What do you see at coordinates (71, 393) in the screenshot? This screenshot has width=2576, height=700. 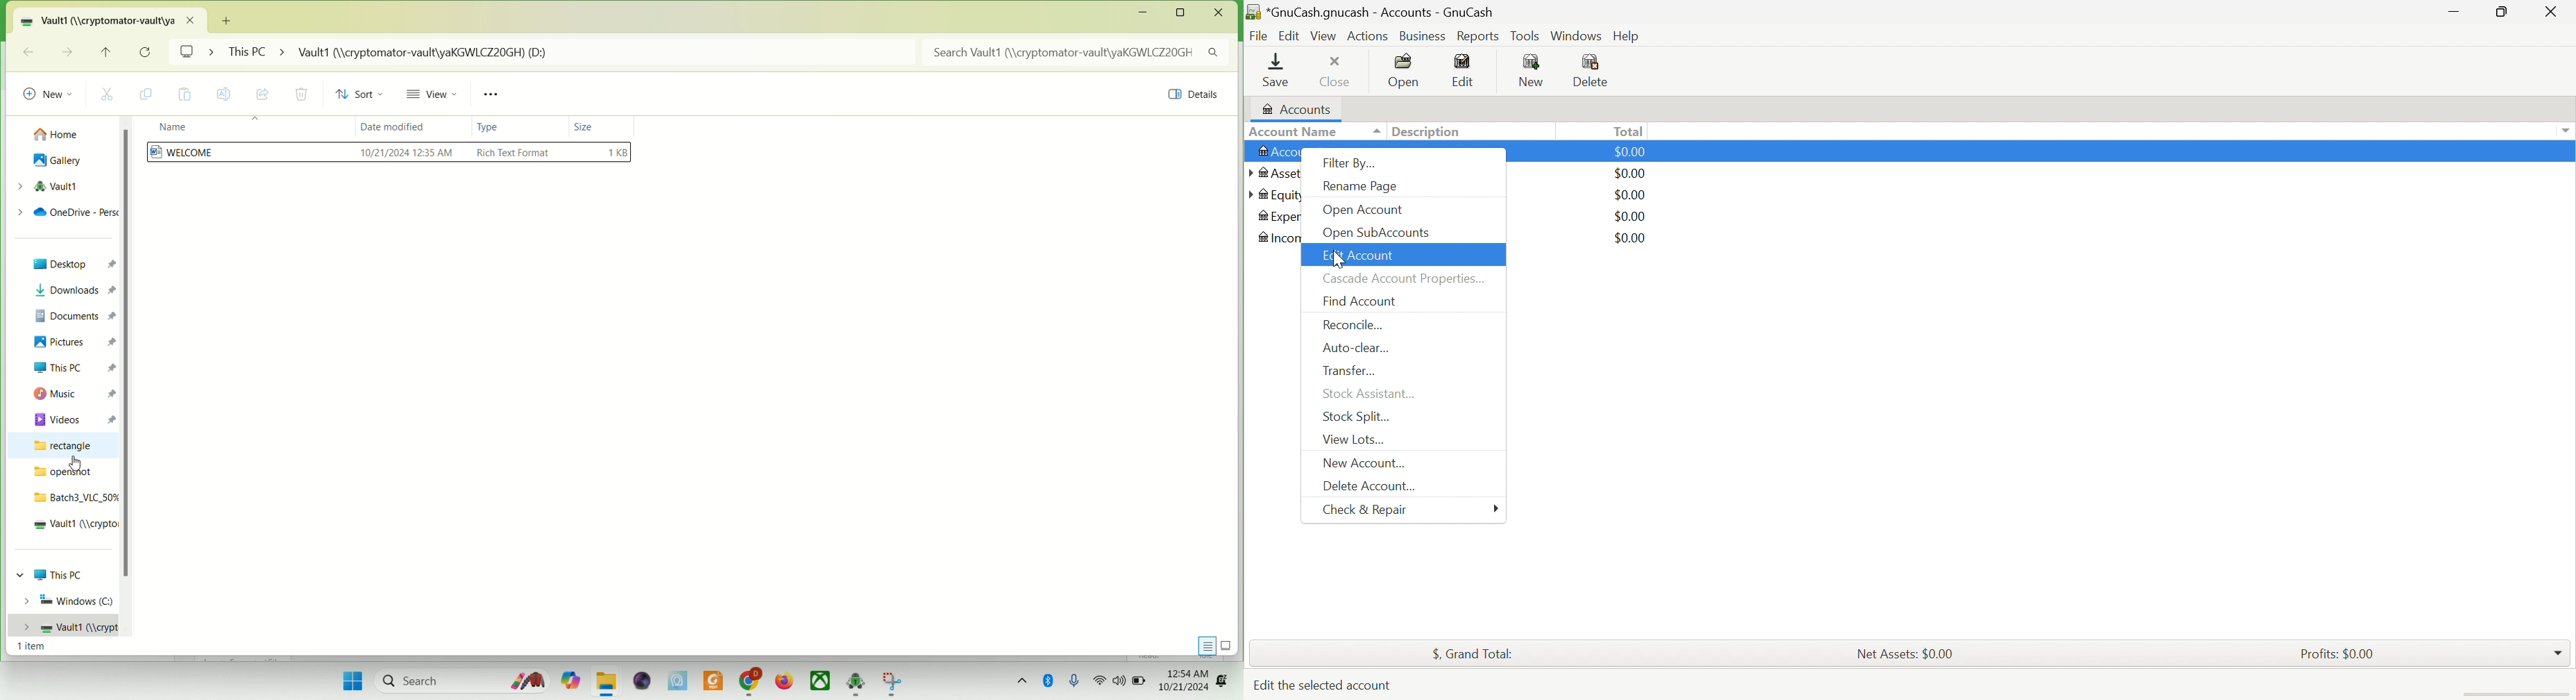 I see `music` at bounding box center [71, 393].